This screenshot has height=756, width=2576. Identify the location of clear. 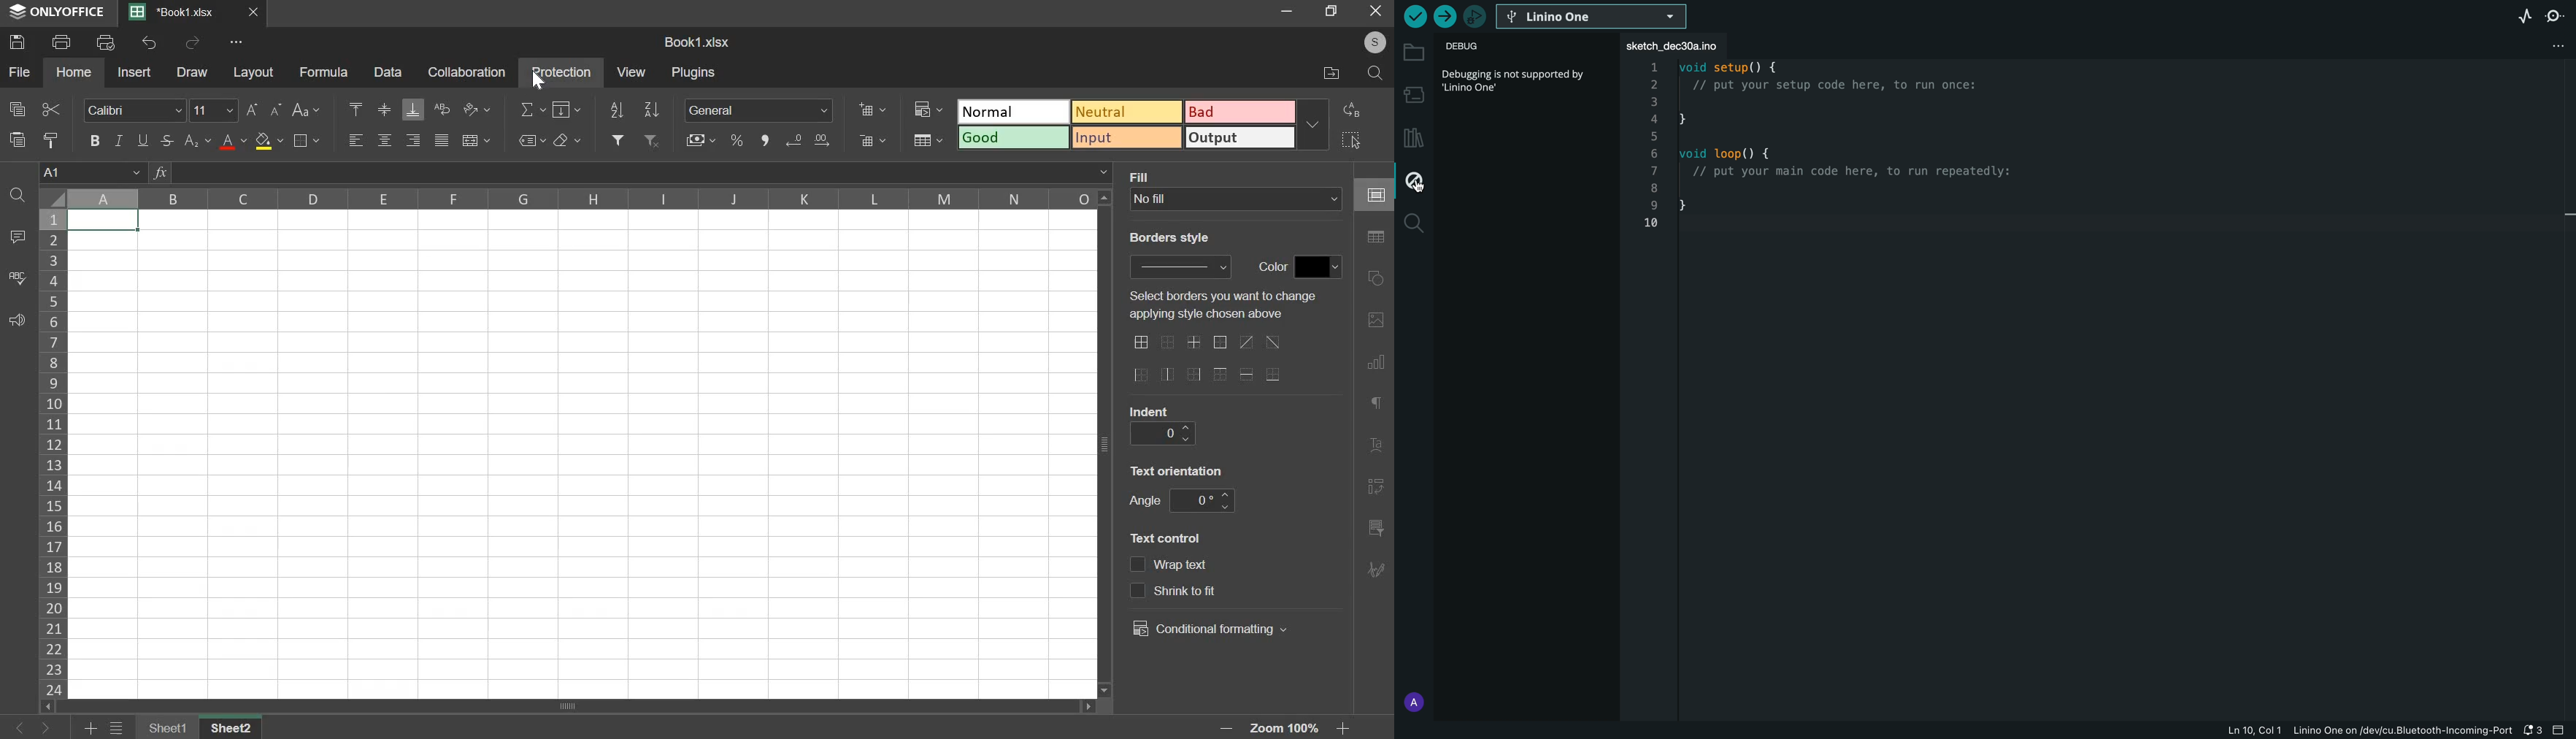
(566, 140).